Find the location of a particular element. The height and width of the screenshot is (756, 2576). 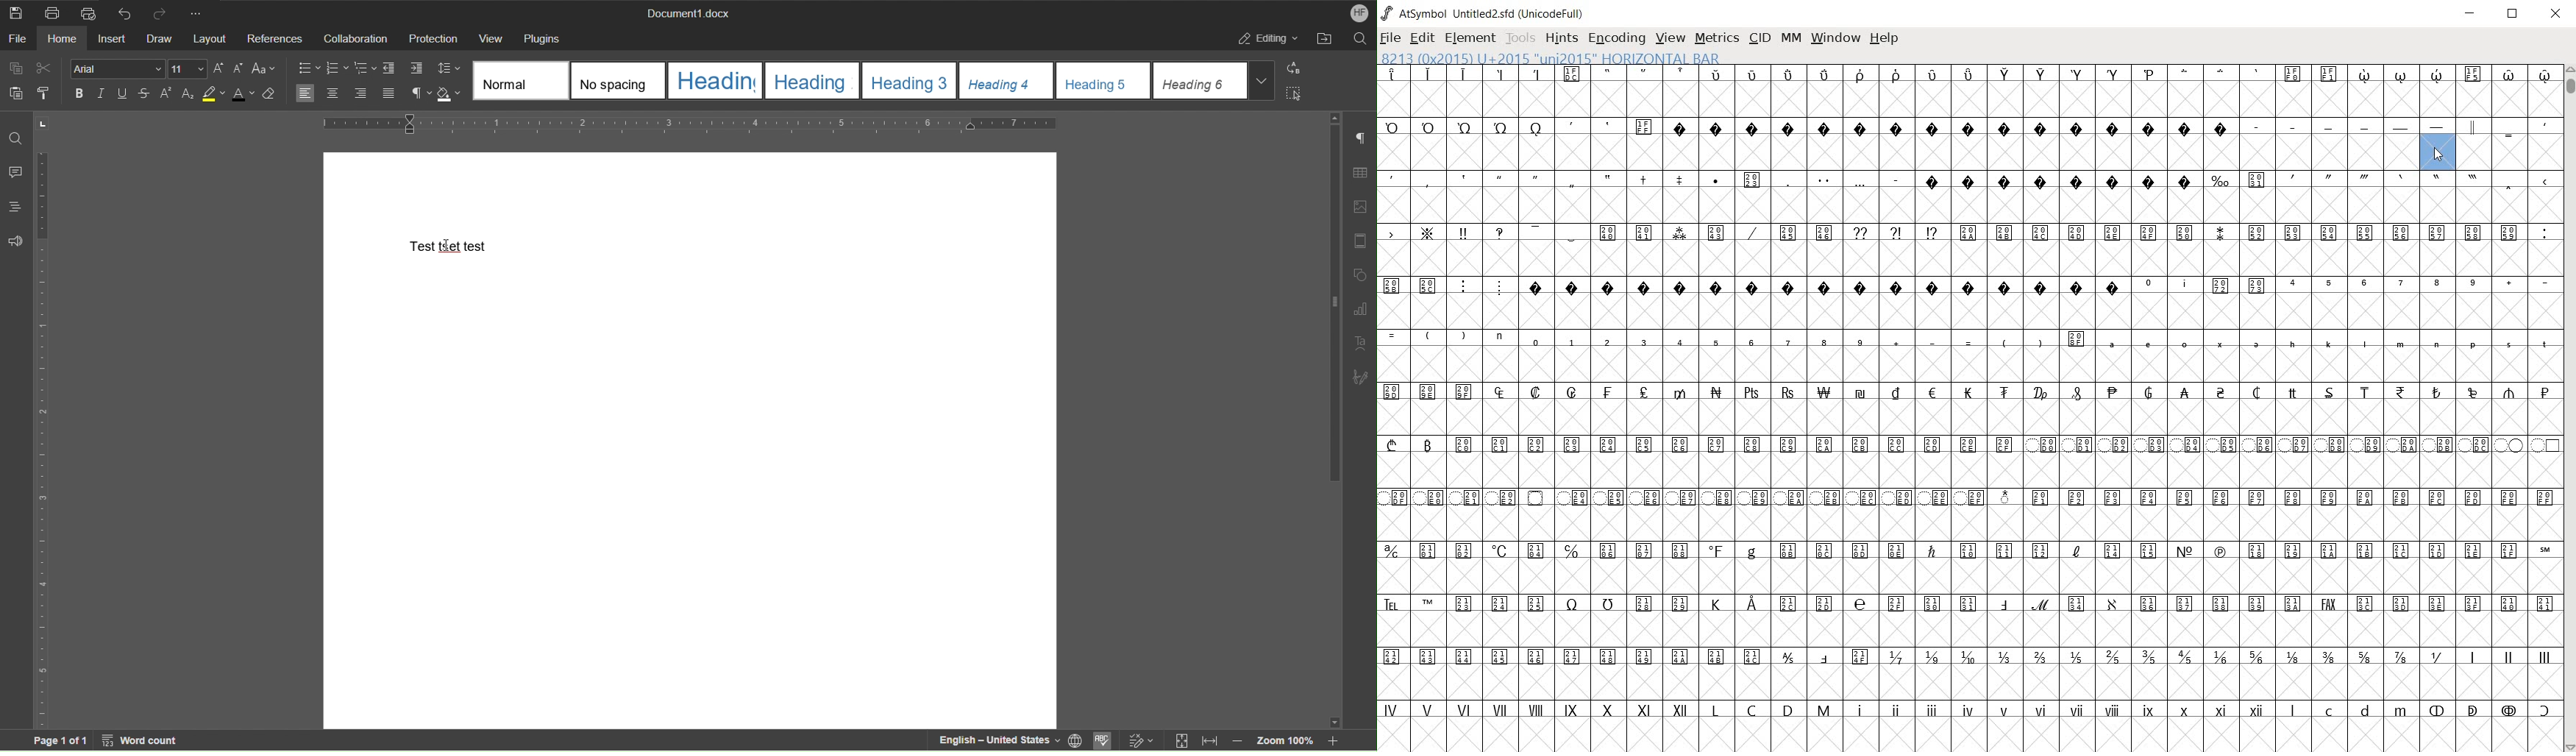

EDIT is located at coordinates (1422, 38).